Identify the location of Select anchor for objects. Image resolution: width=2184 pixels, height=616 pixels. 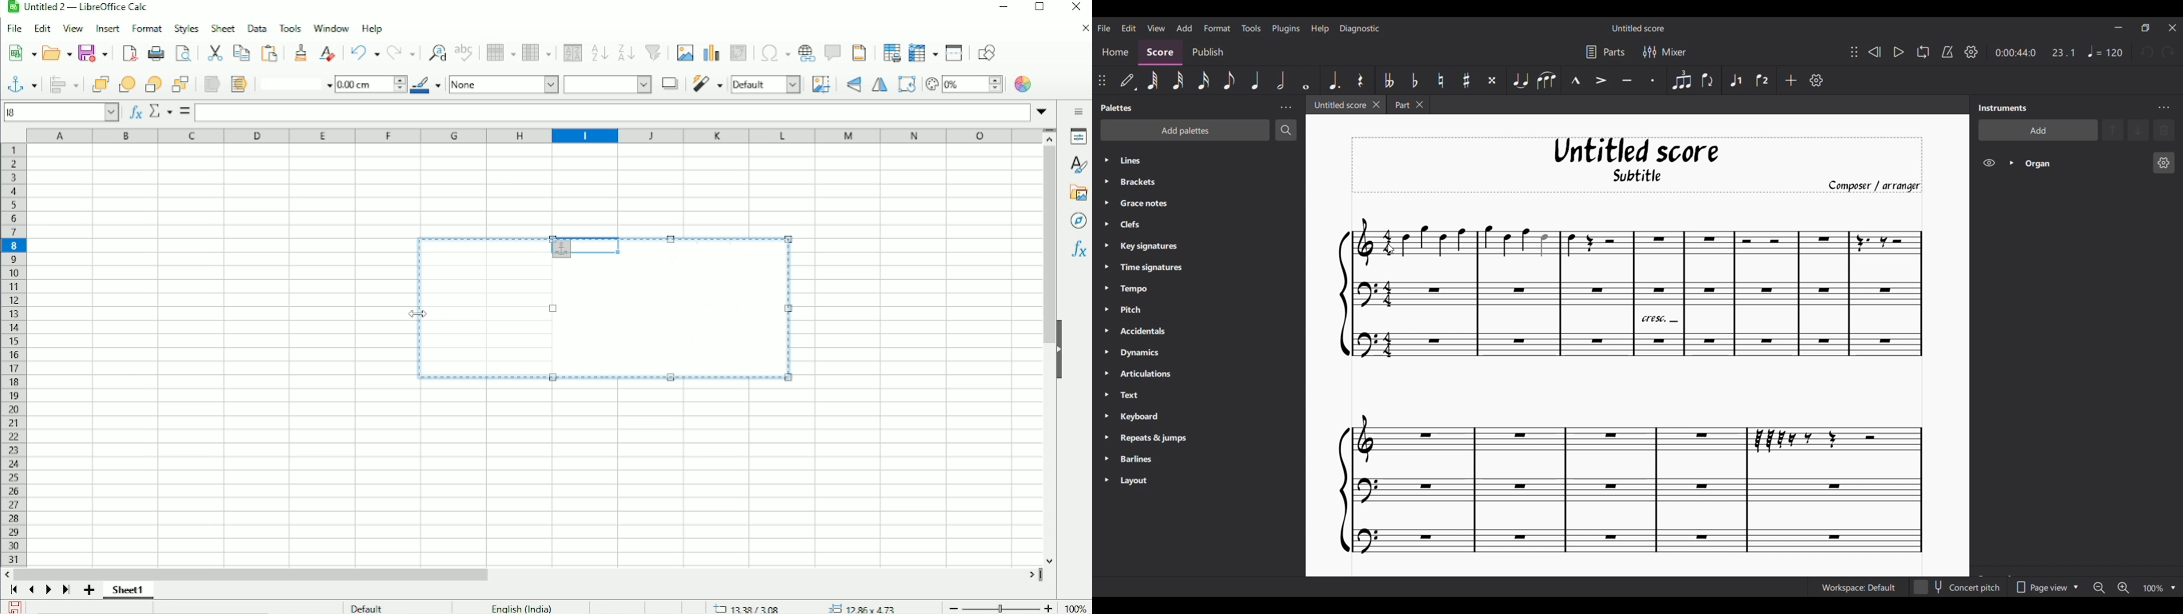
(20, 83).